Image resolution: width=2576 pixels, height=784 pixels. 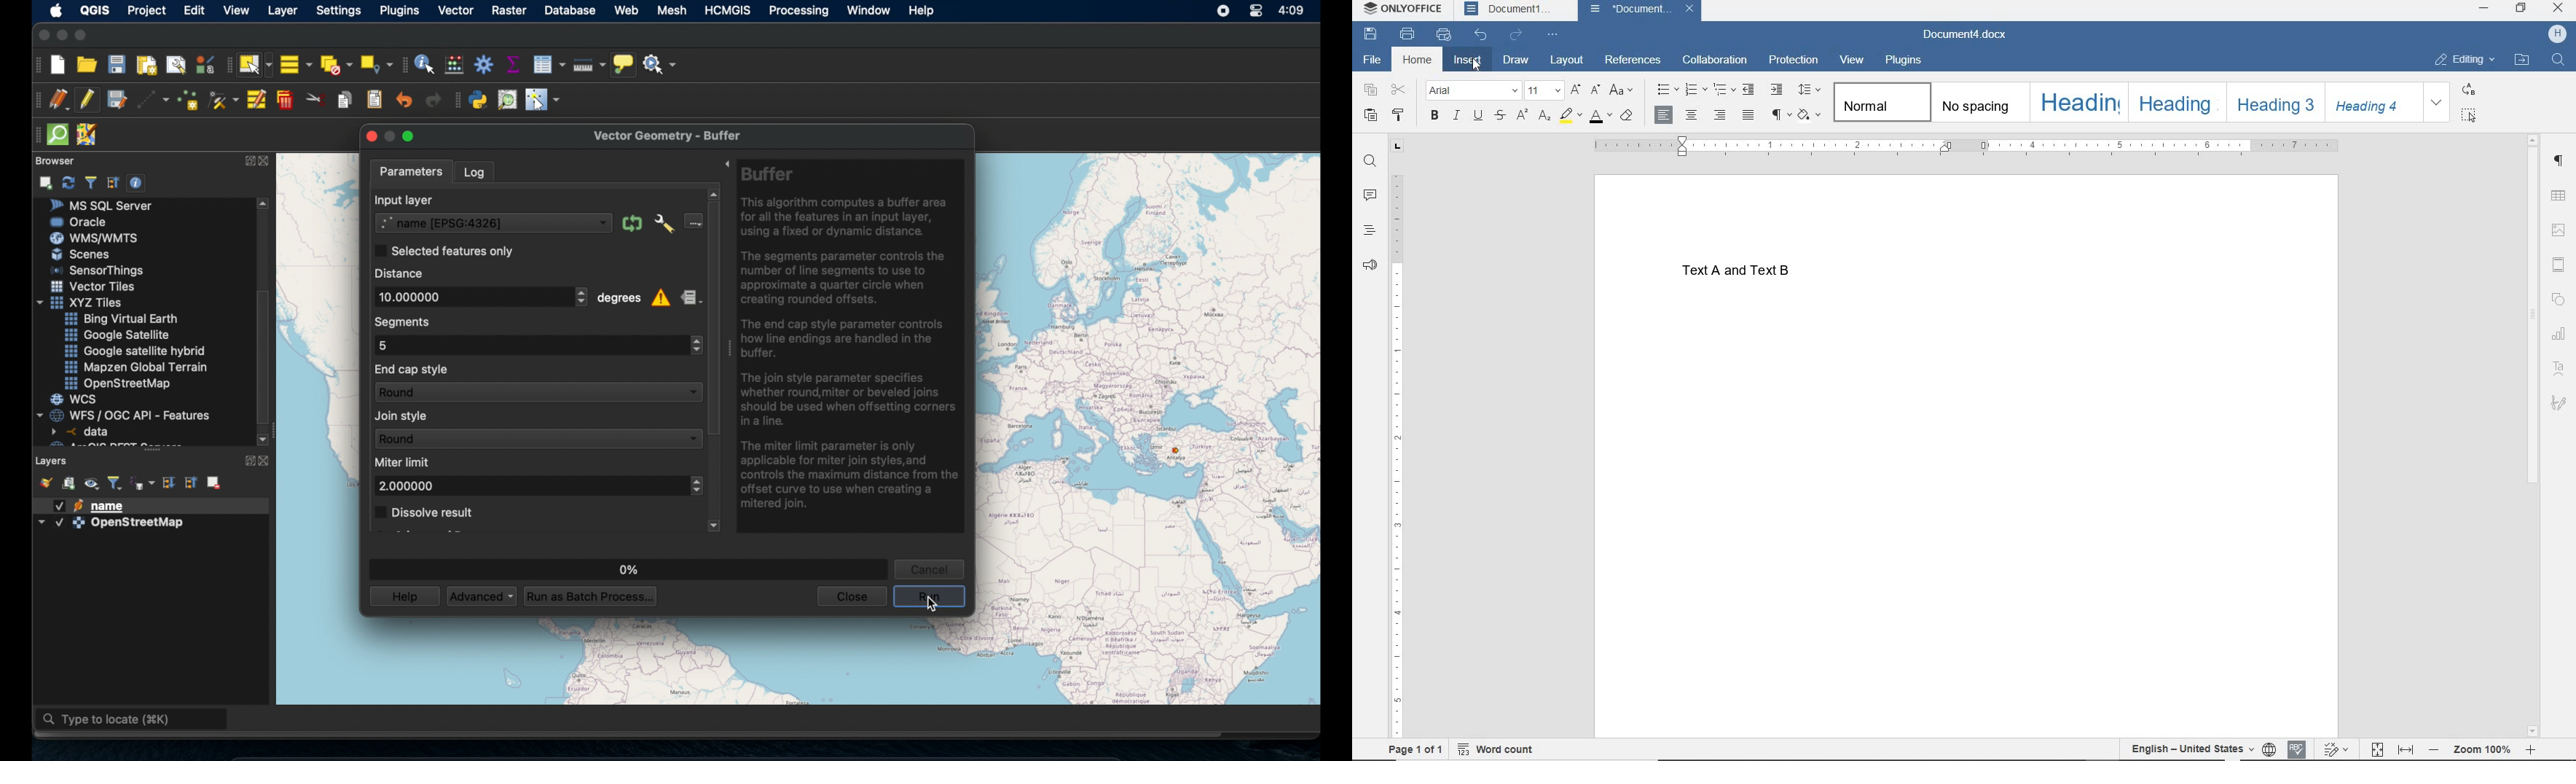 I want to click on FONT SIZE, so click(x=1543, y=91).